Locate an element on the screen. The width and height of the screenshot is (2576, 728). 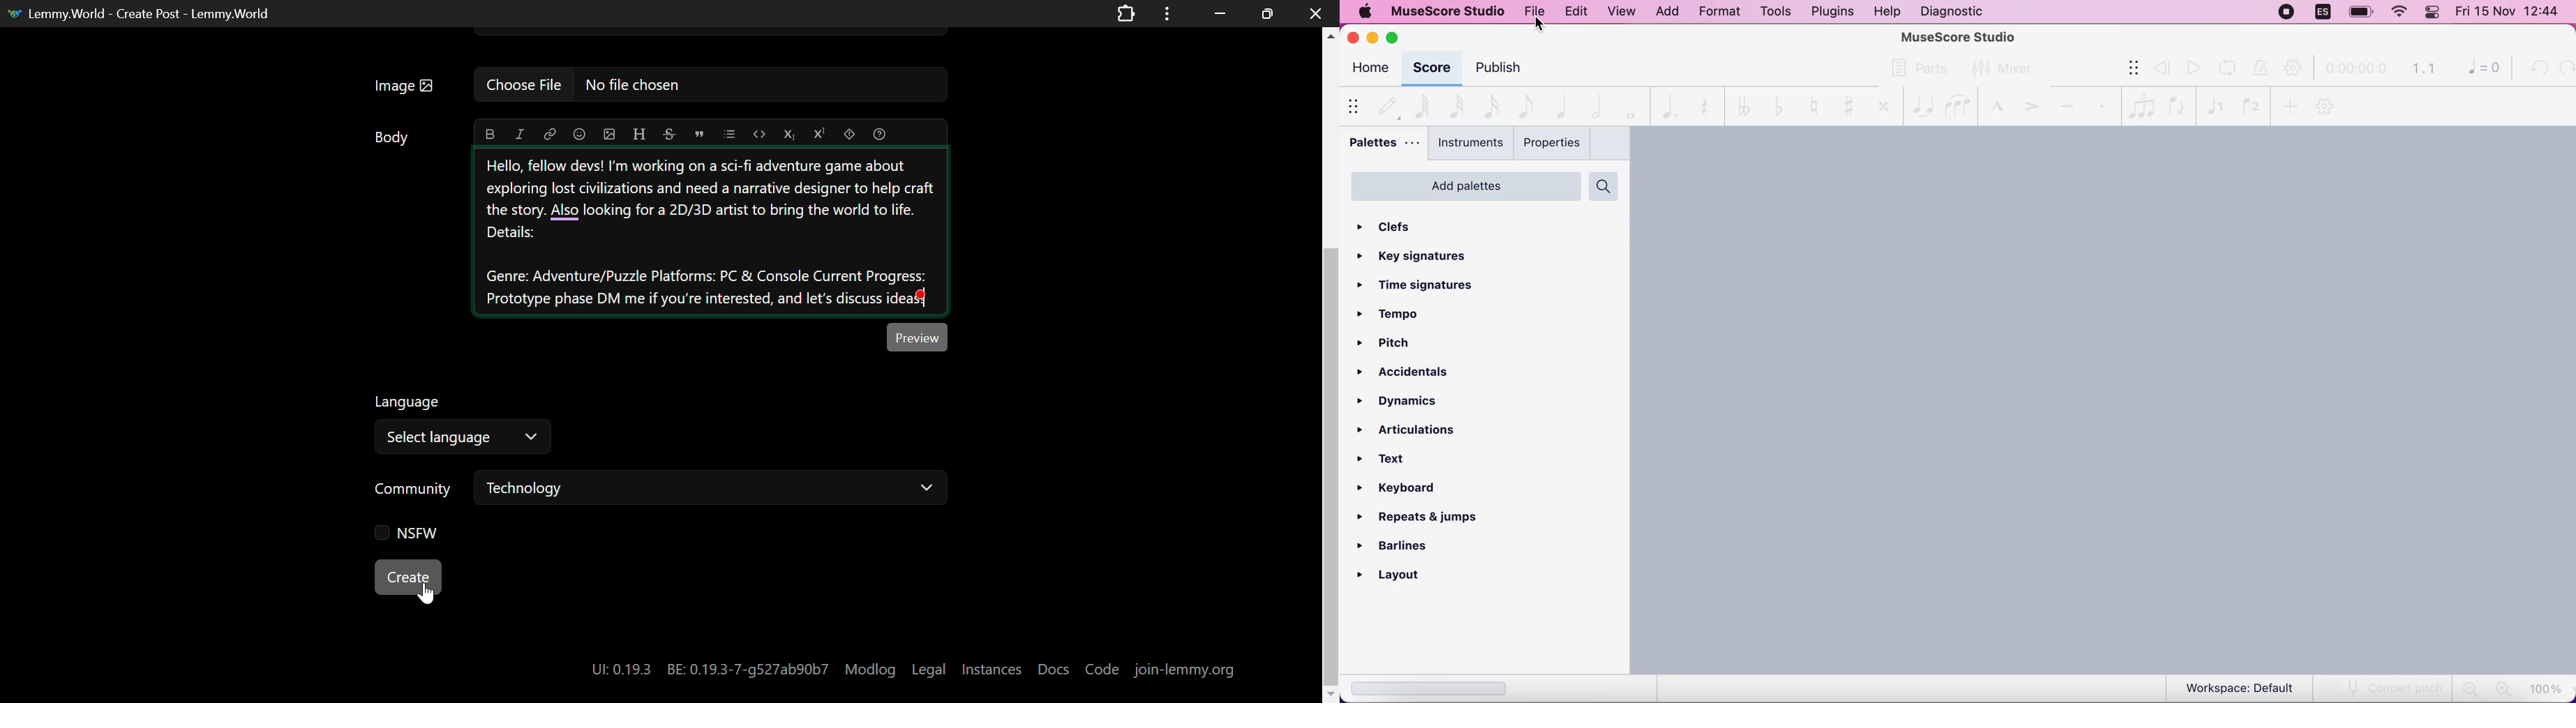
redo is located at coordinates (2565, 68).